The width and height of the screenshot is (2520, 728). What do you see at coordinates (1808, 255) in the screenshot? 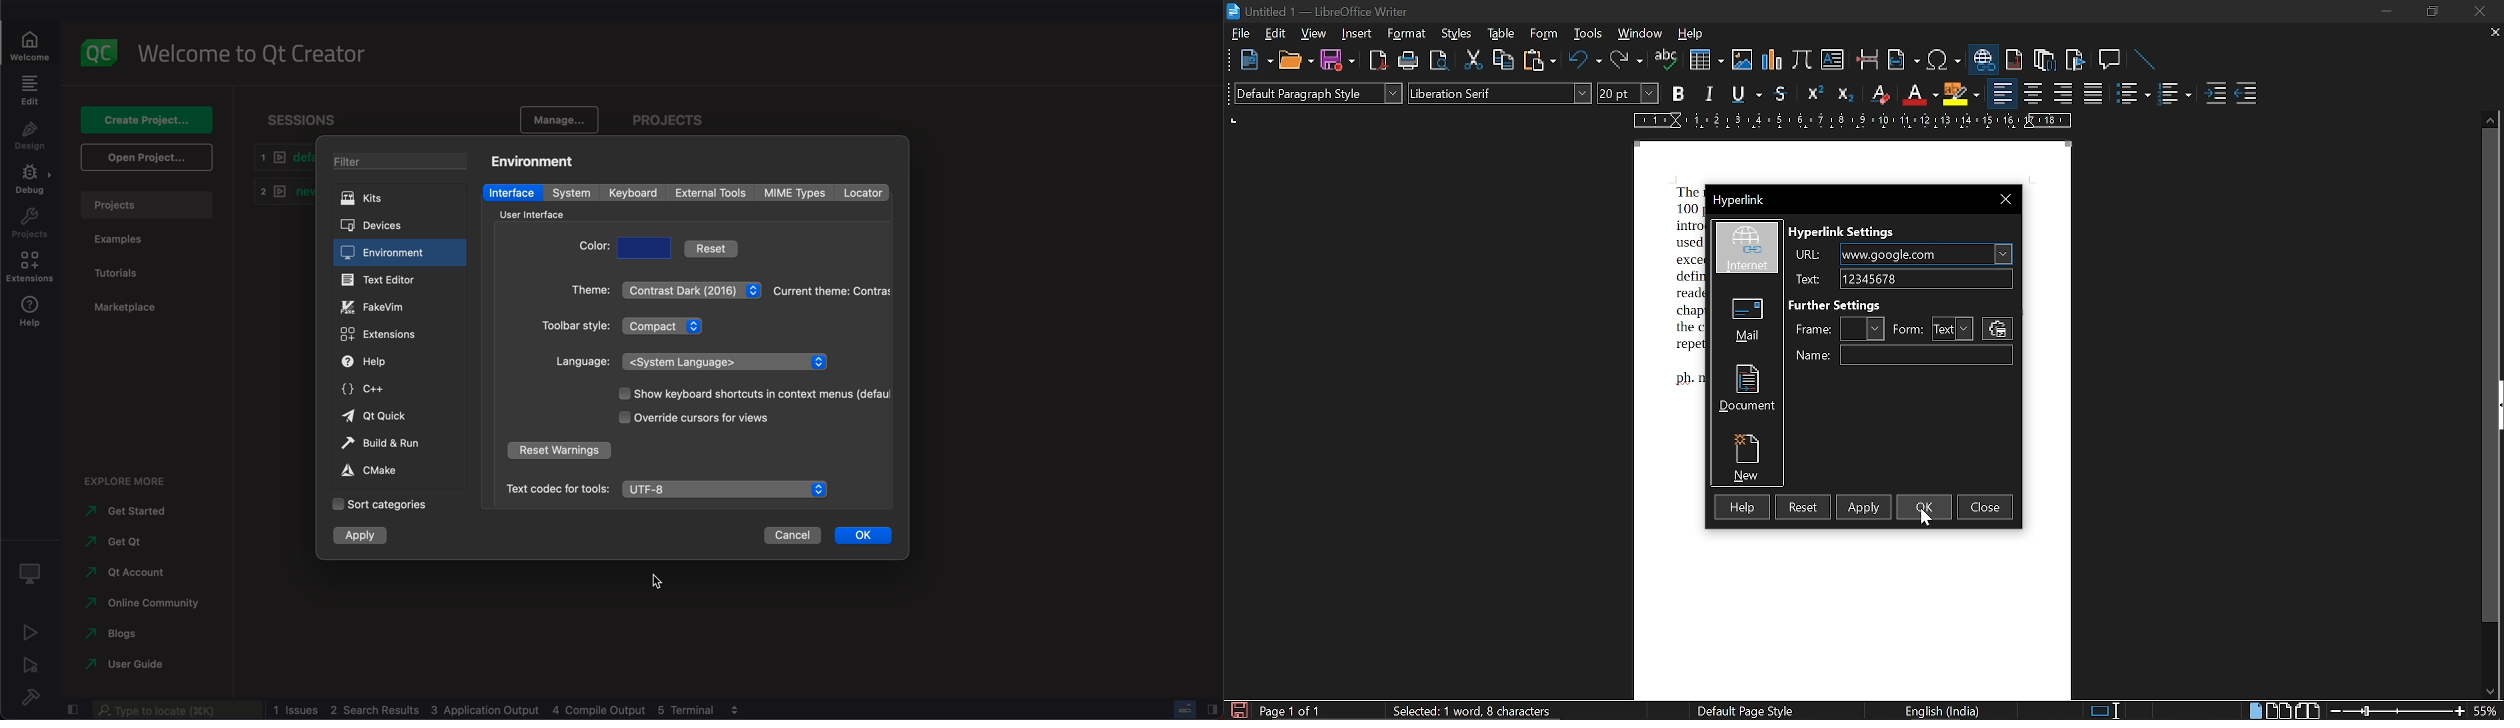
I see `URL` at bounding box center [1808, 255].